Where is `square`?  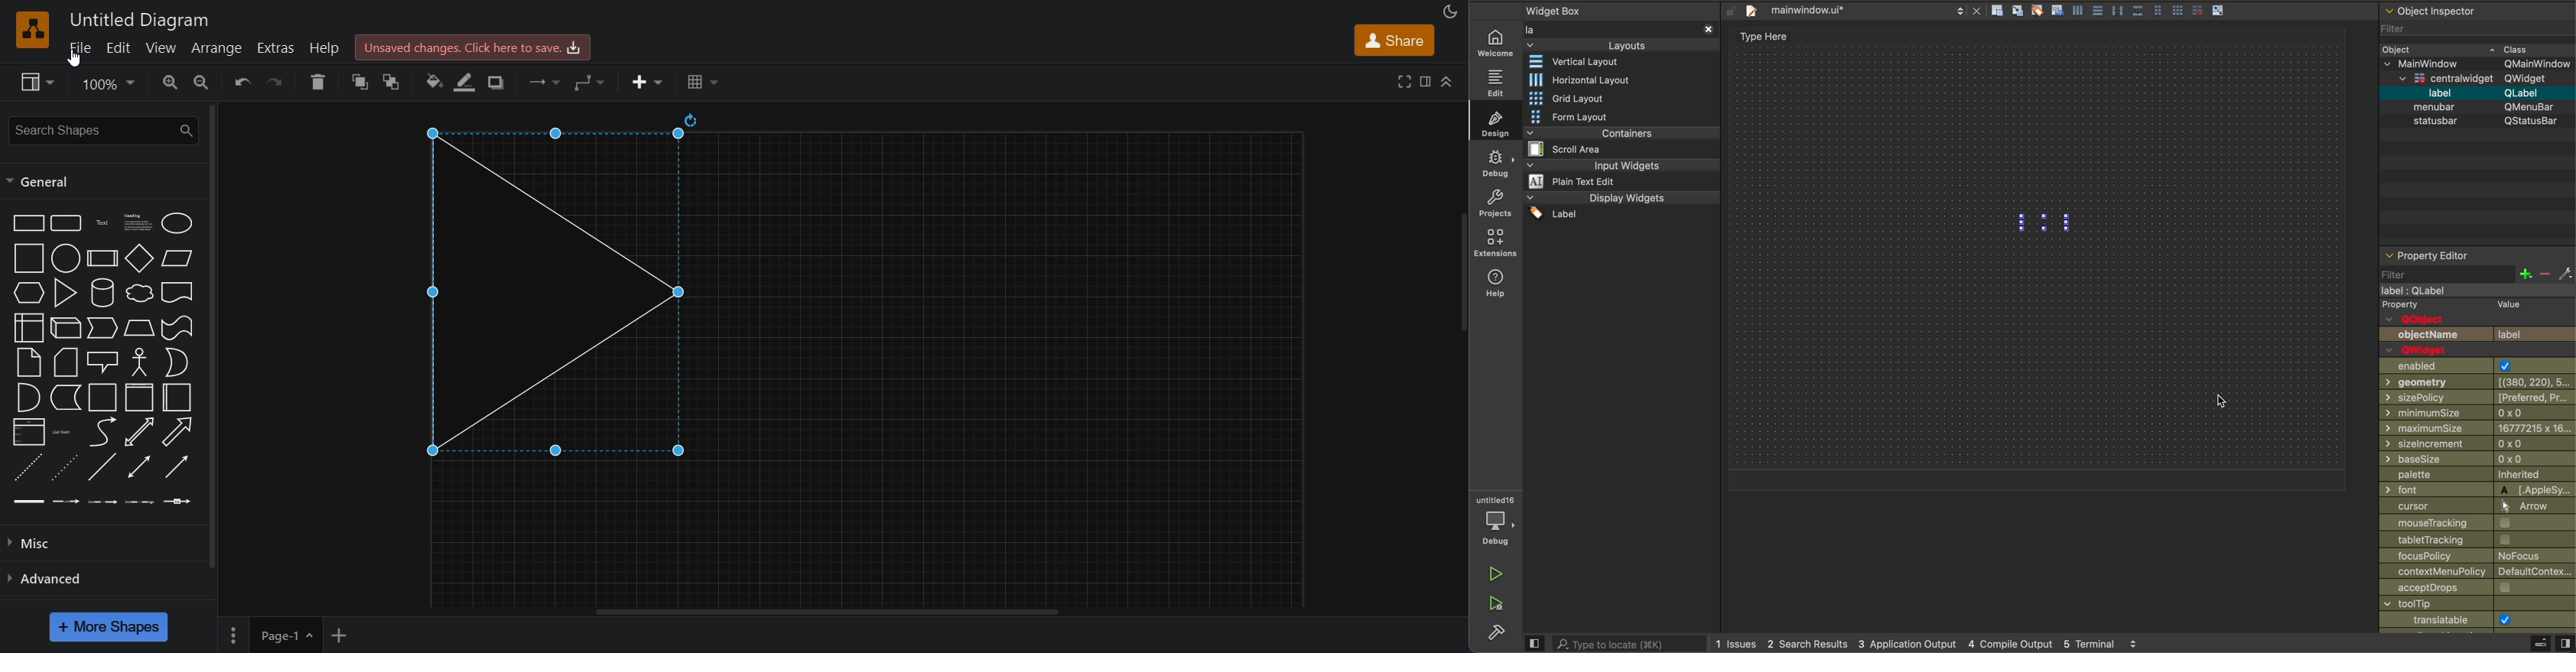 square is located at coordinates (30, 258).